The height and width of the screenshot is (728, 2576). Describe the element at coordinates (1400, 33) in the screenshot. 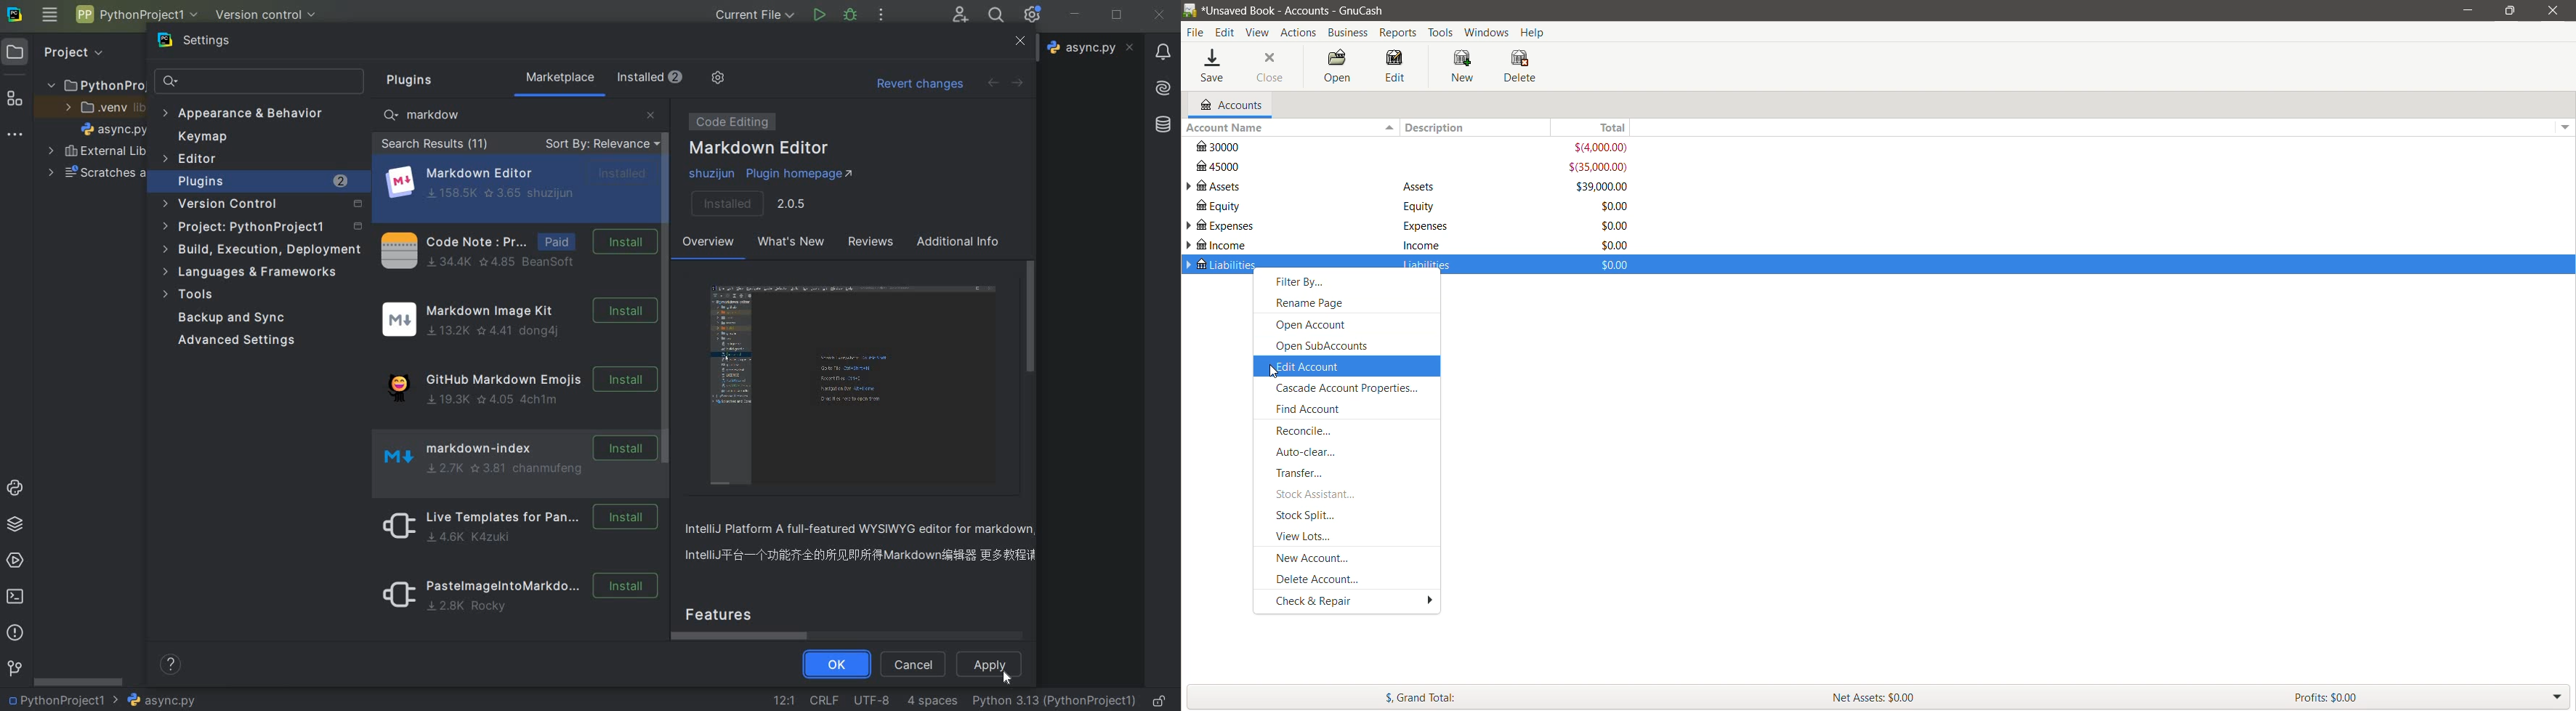

I see `Reports` at that location.